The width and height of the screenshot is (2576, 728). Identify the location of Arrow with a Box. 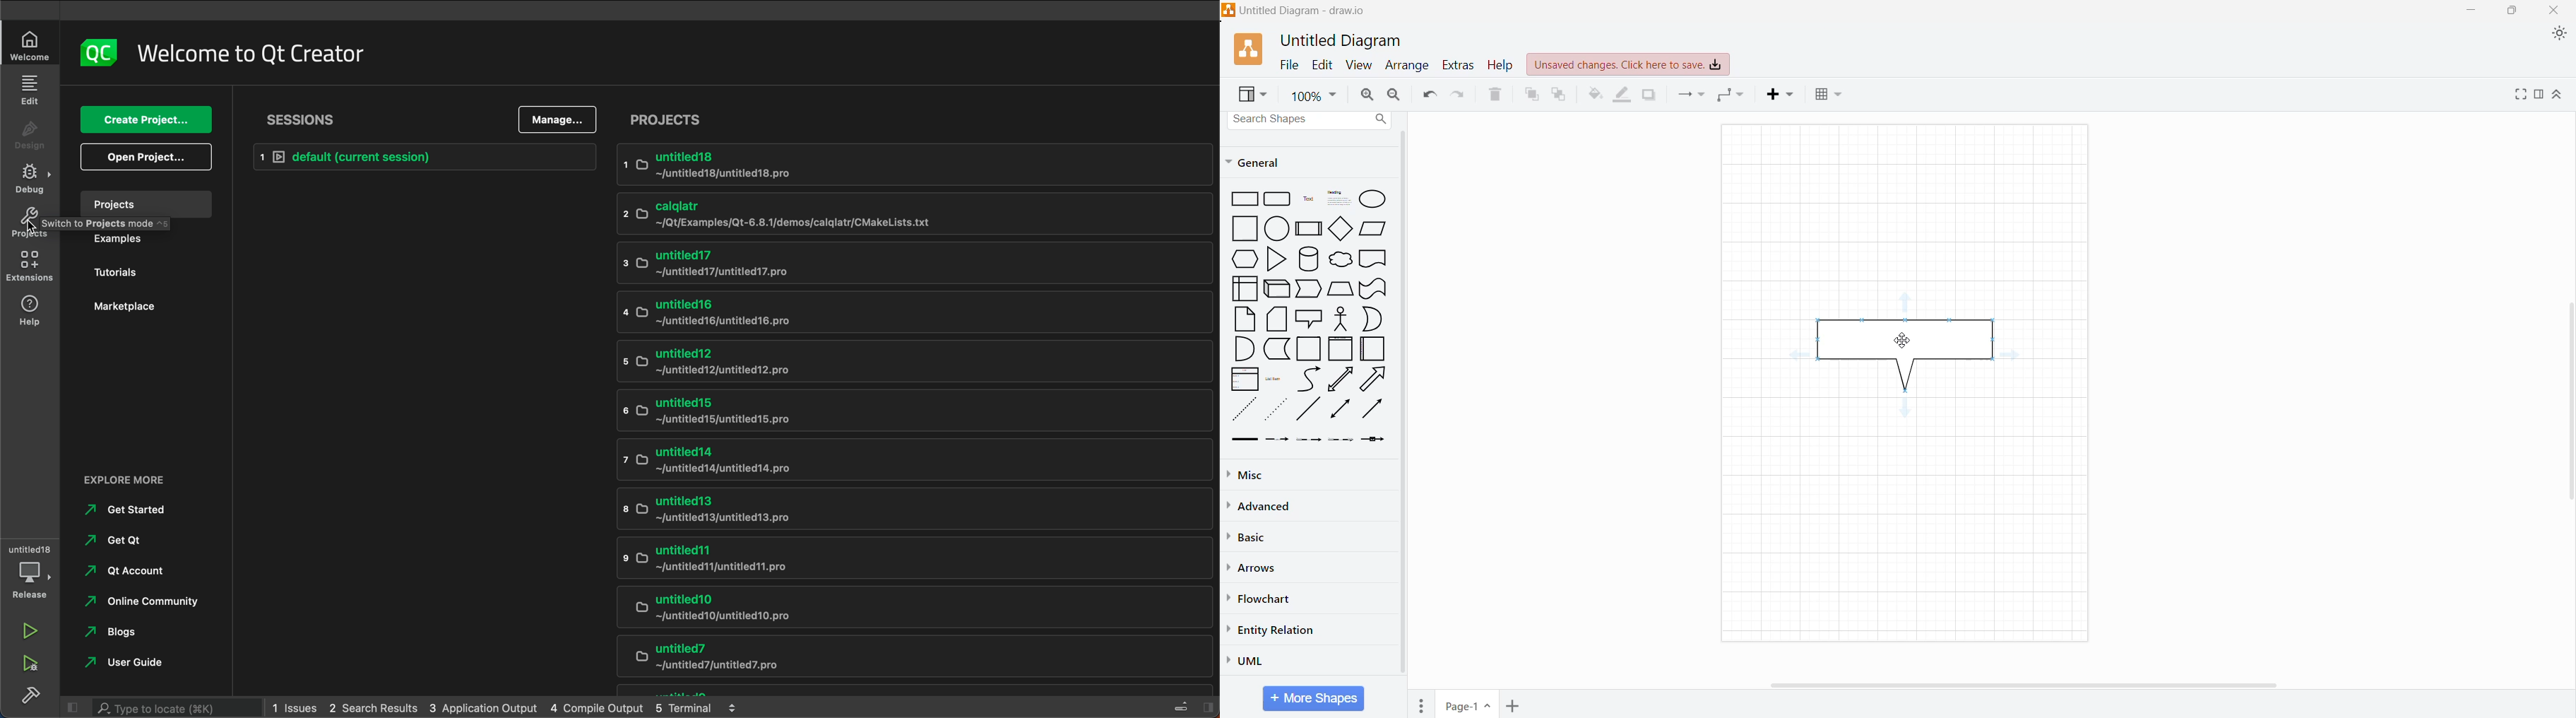
(1374, 440).